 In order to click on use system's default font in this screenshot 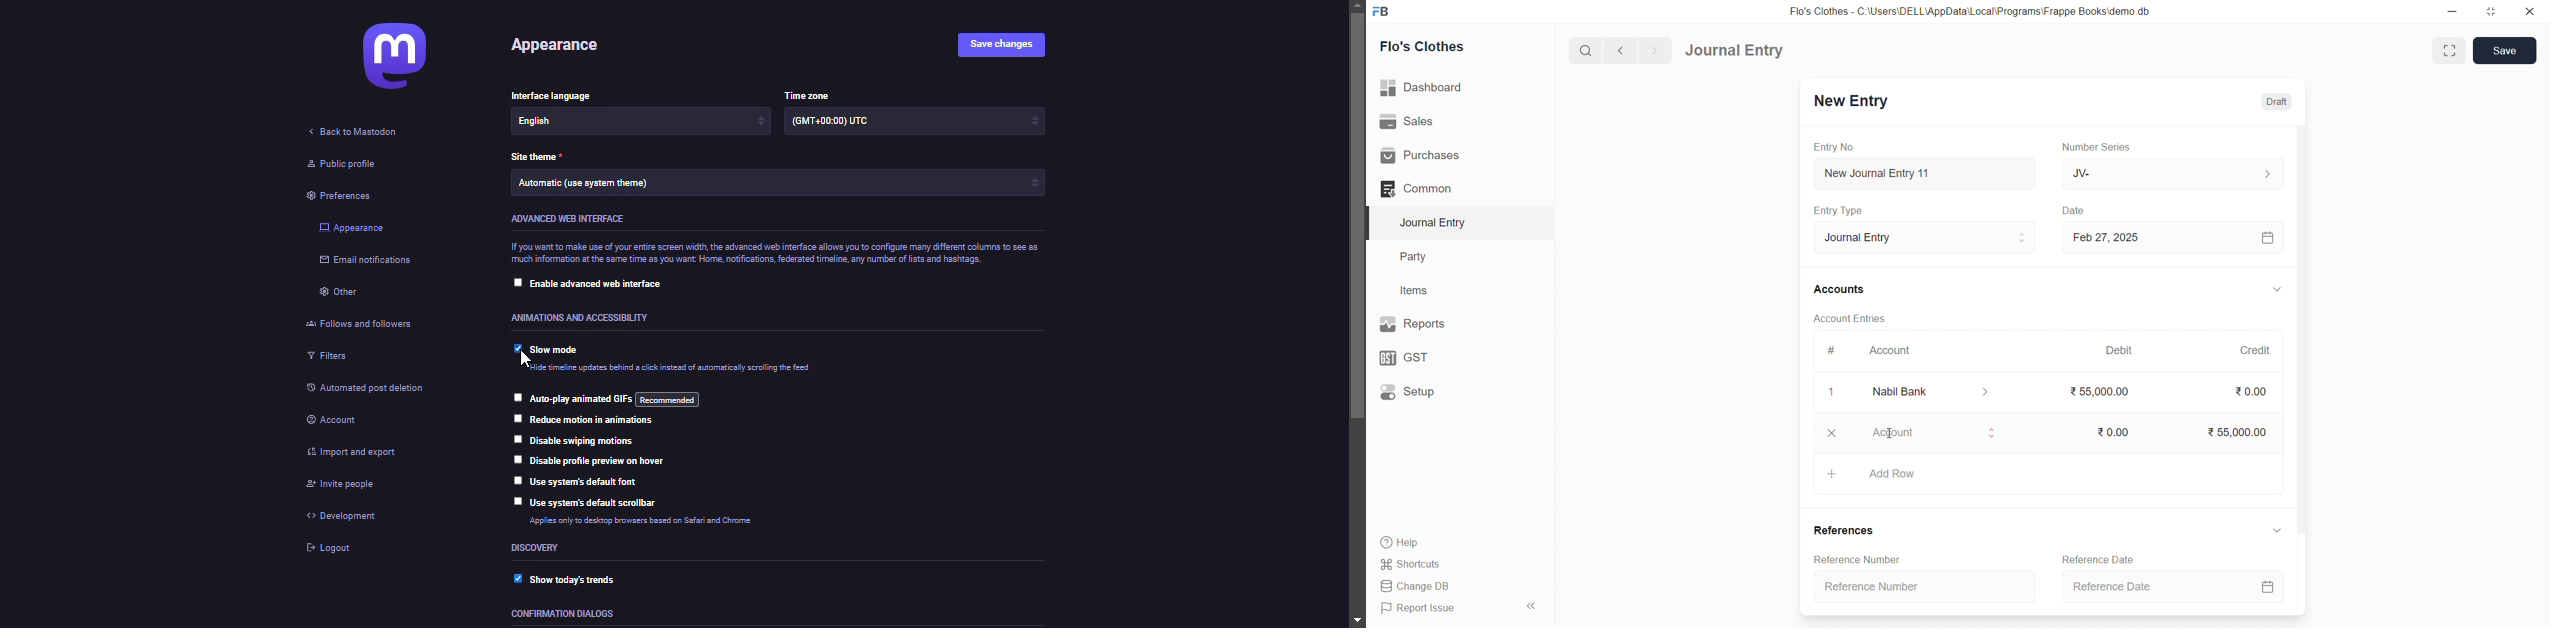, I will do `click(585, 483)`.